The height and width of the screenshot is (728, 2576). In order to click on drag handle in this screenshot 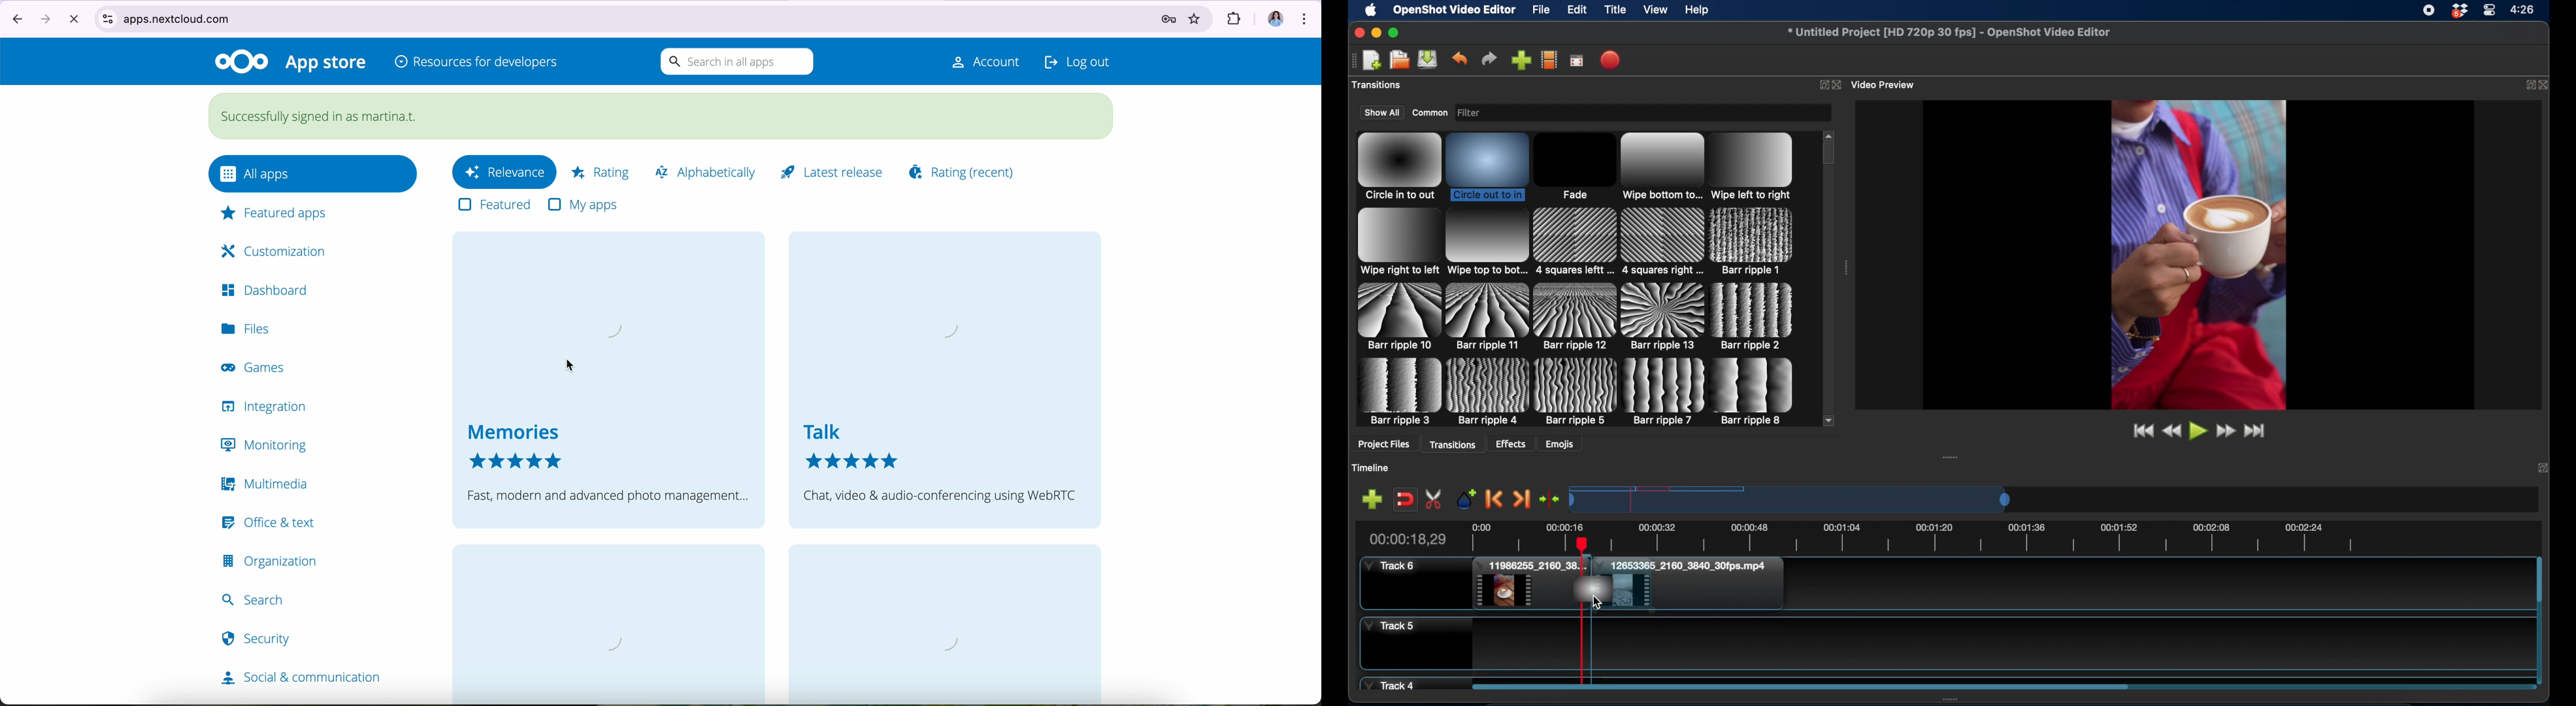, I will do `click(1352, 59)`.